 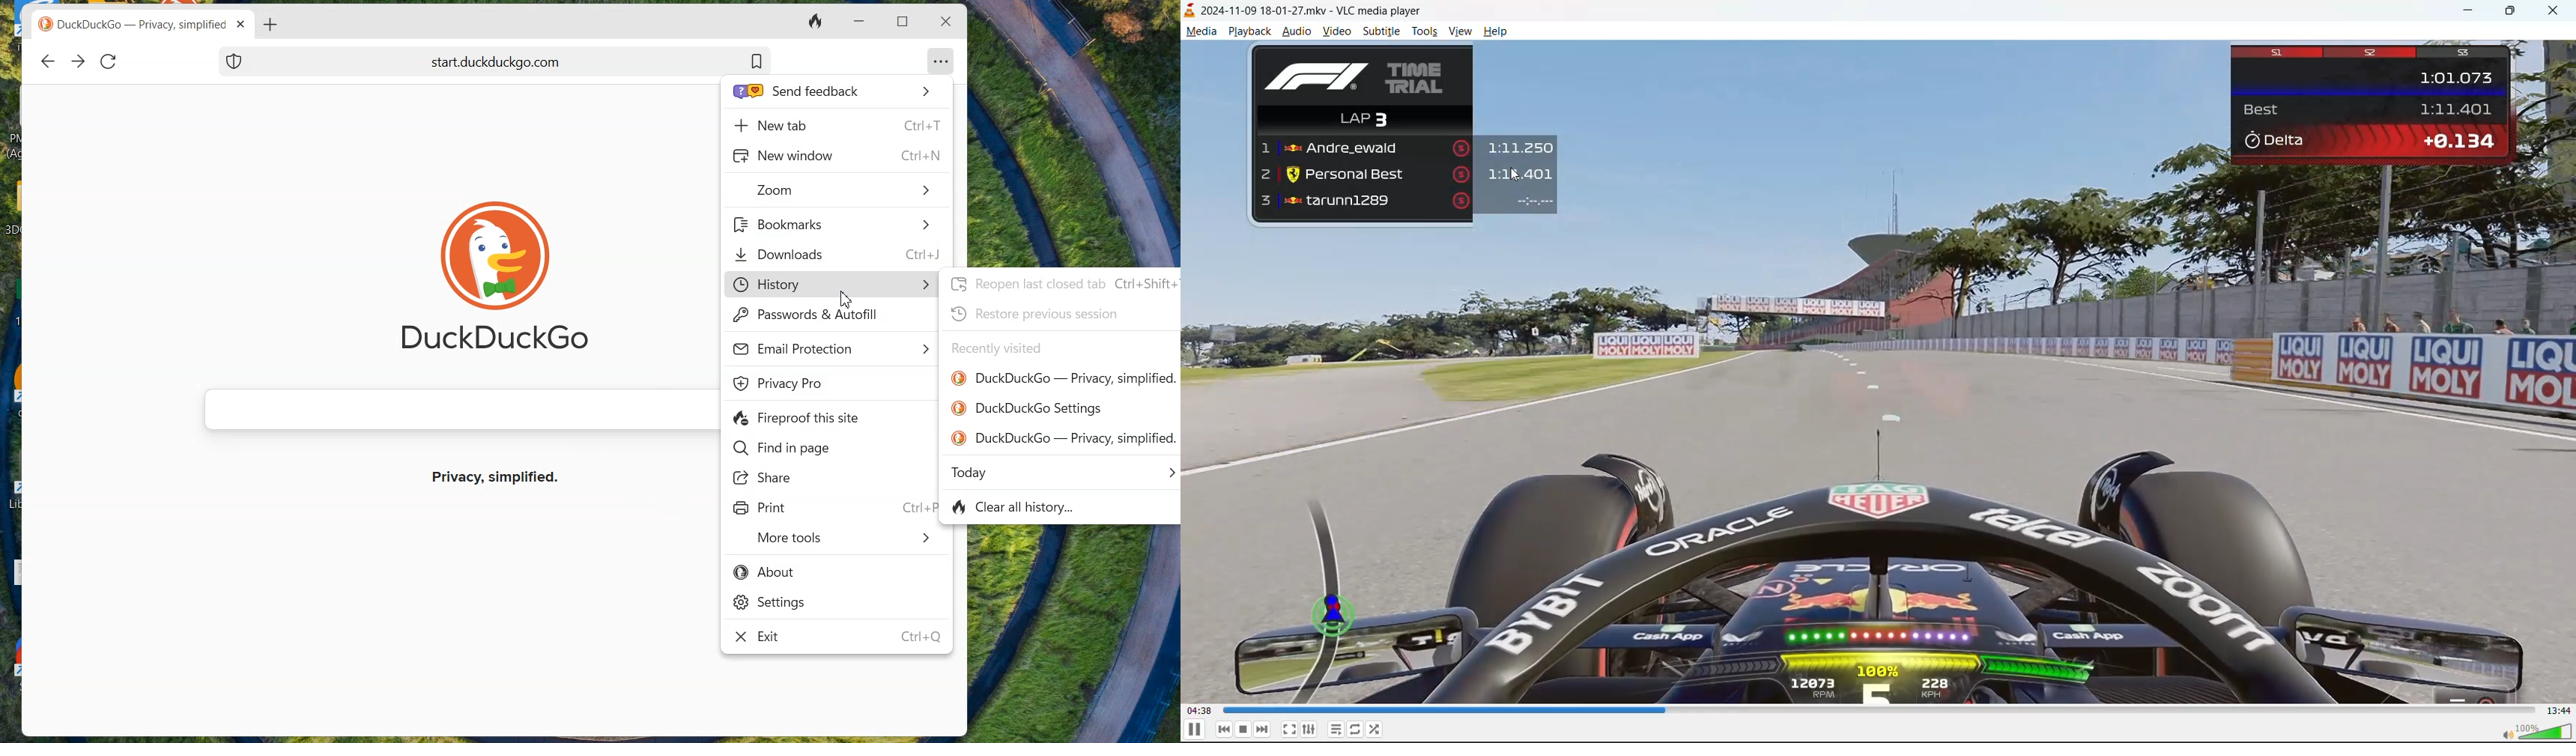 I want to click on toggle fullscreen, so click(x=1289, y=729).